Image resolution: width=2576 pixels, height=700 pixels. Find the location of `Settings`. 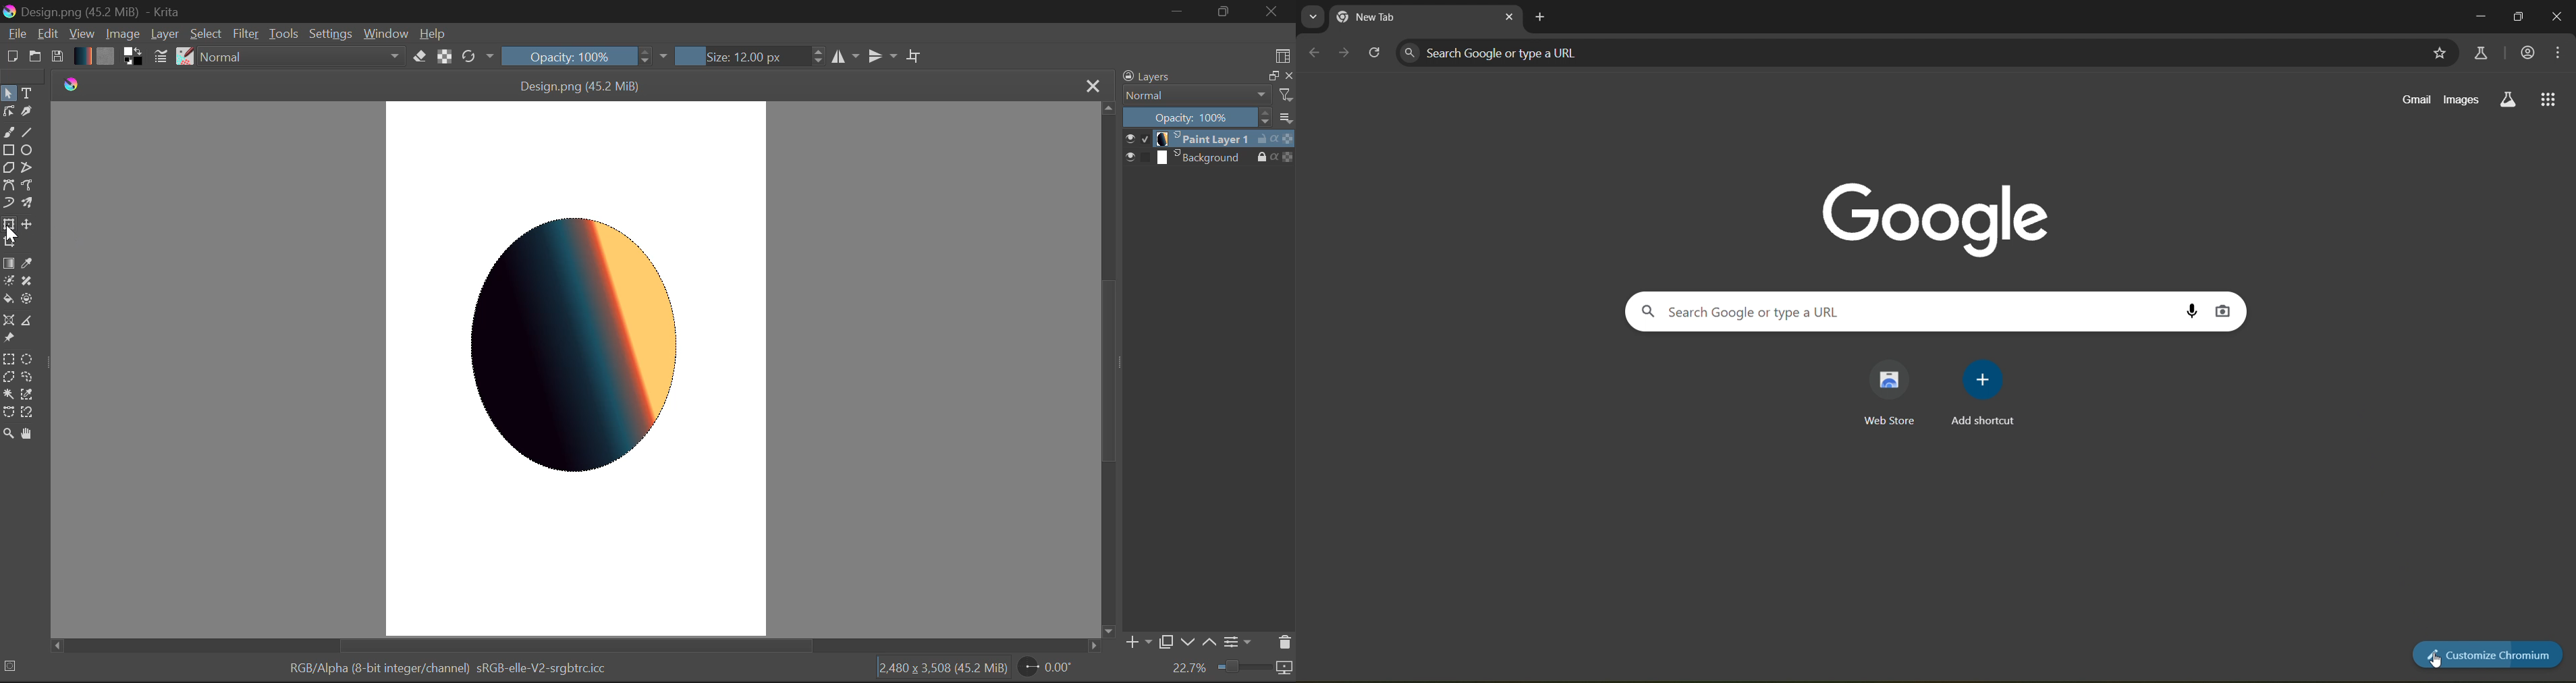

Settings is located at coordinates (1240, 643).